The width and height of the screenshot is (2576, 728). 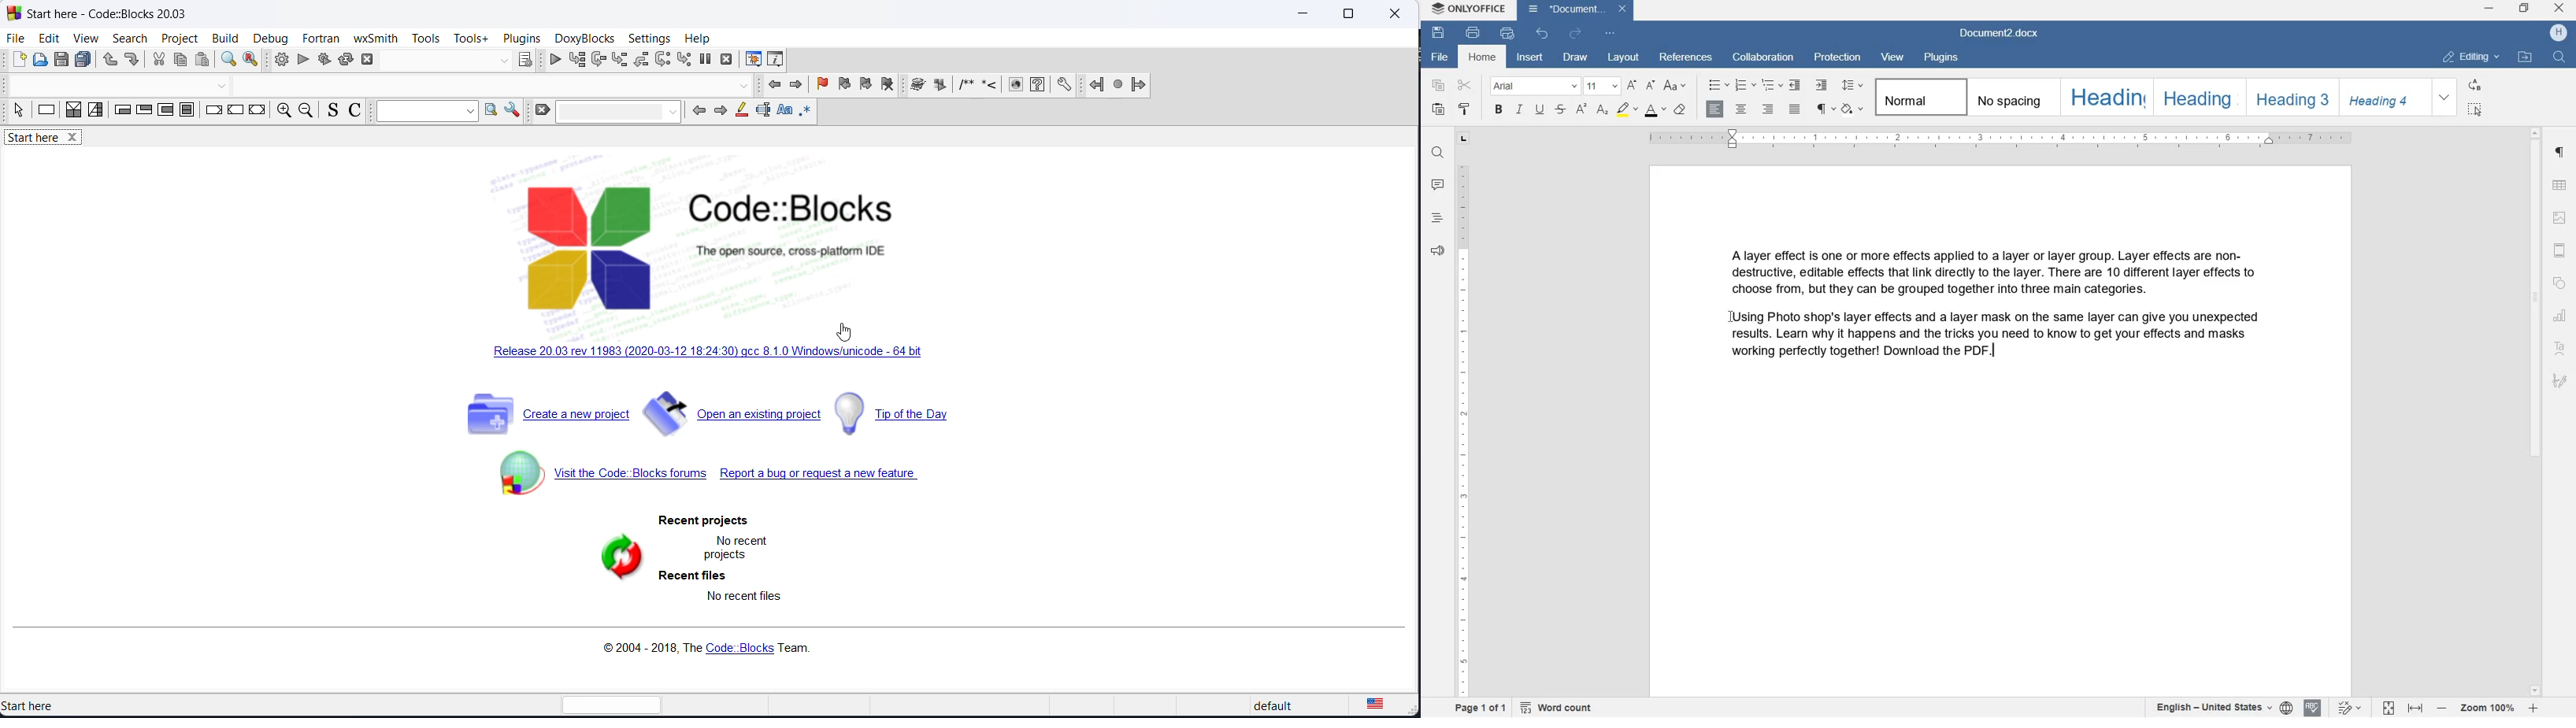 I want to click on SPELL CHECKING, so click(x=2313, y=708).